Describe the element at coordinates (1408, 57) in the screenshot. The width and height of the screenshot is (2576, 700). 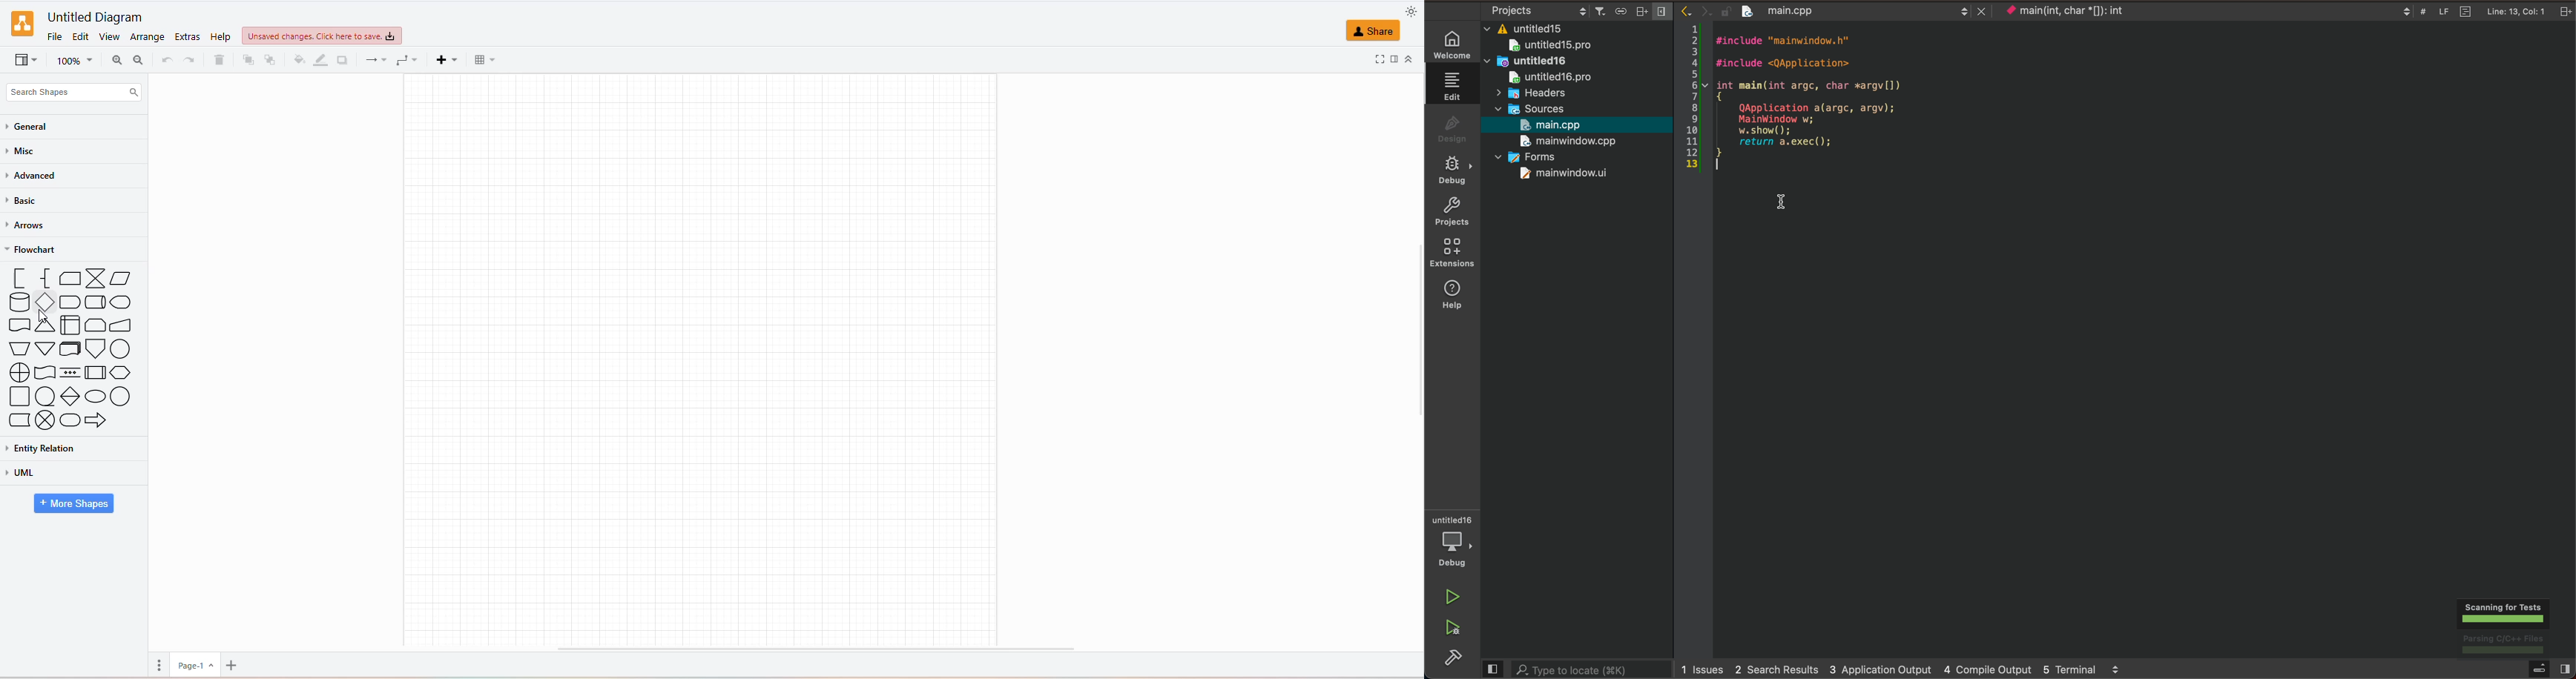
I see `COLLAPSE` at that location.